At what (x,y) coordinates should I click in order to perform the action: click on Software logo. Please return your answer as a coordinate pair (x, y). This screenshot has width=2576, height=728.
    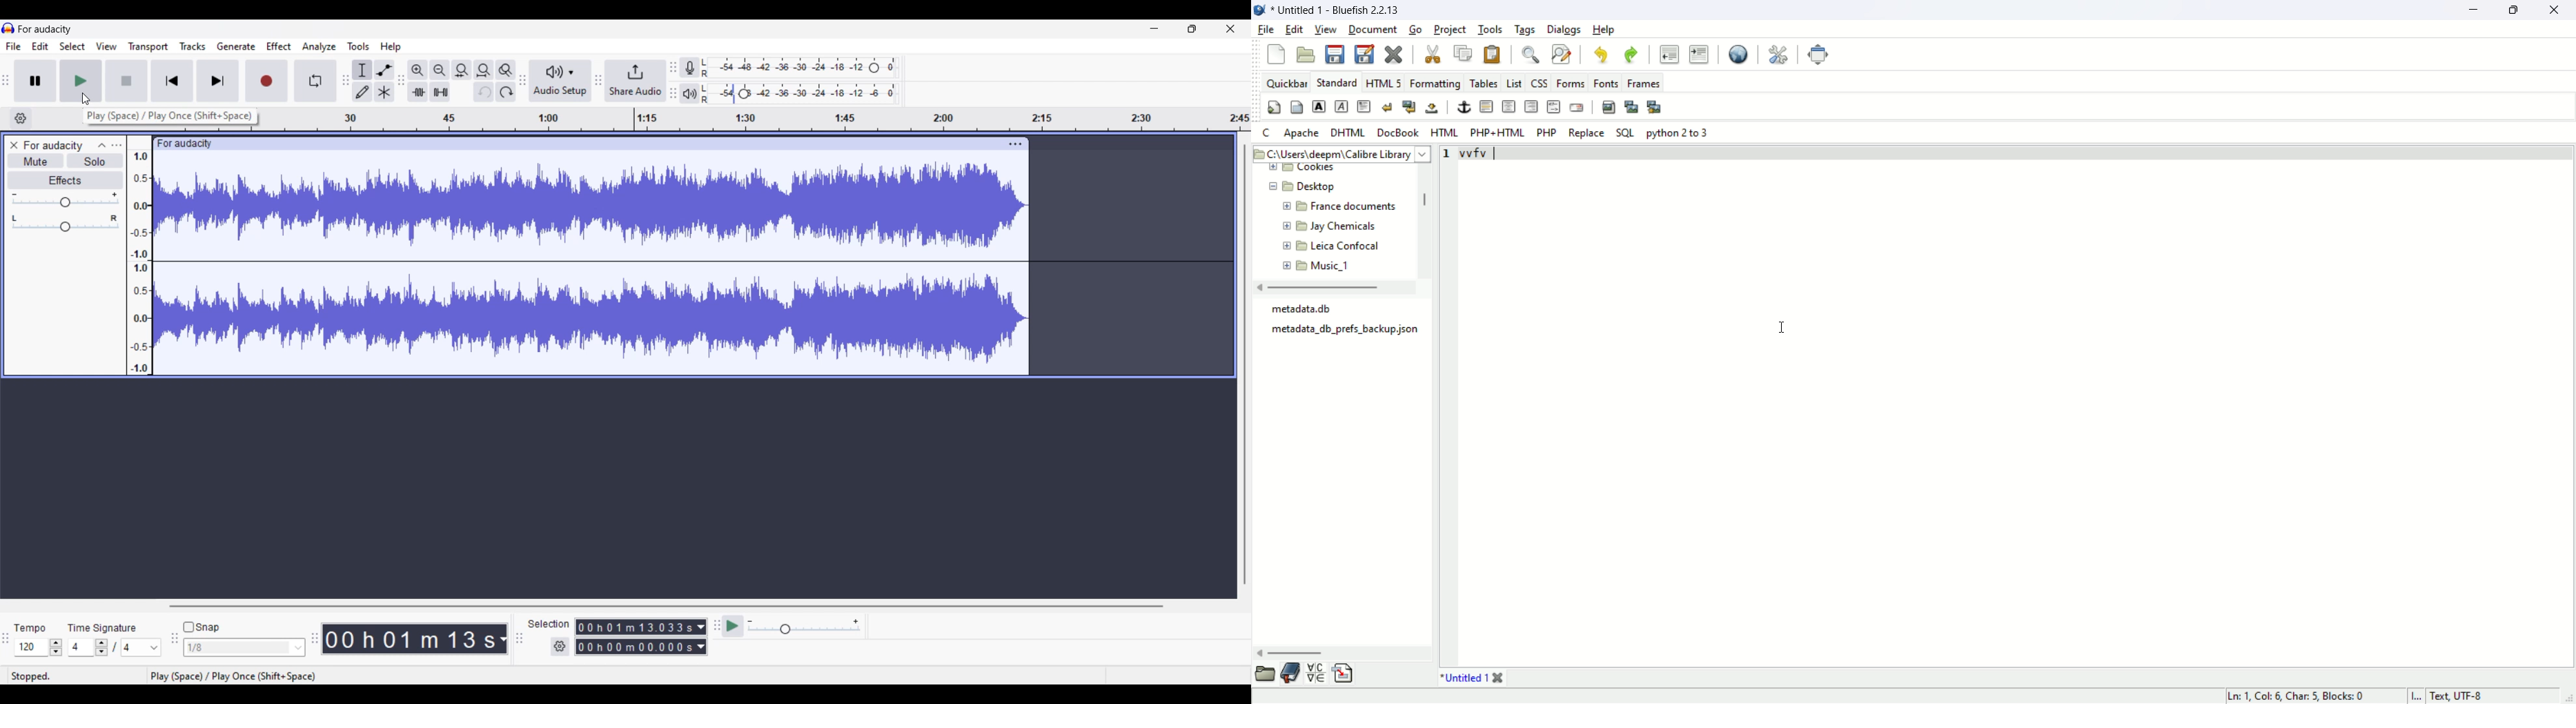
    Looking at the image, I should click on (8, 28).